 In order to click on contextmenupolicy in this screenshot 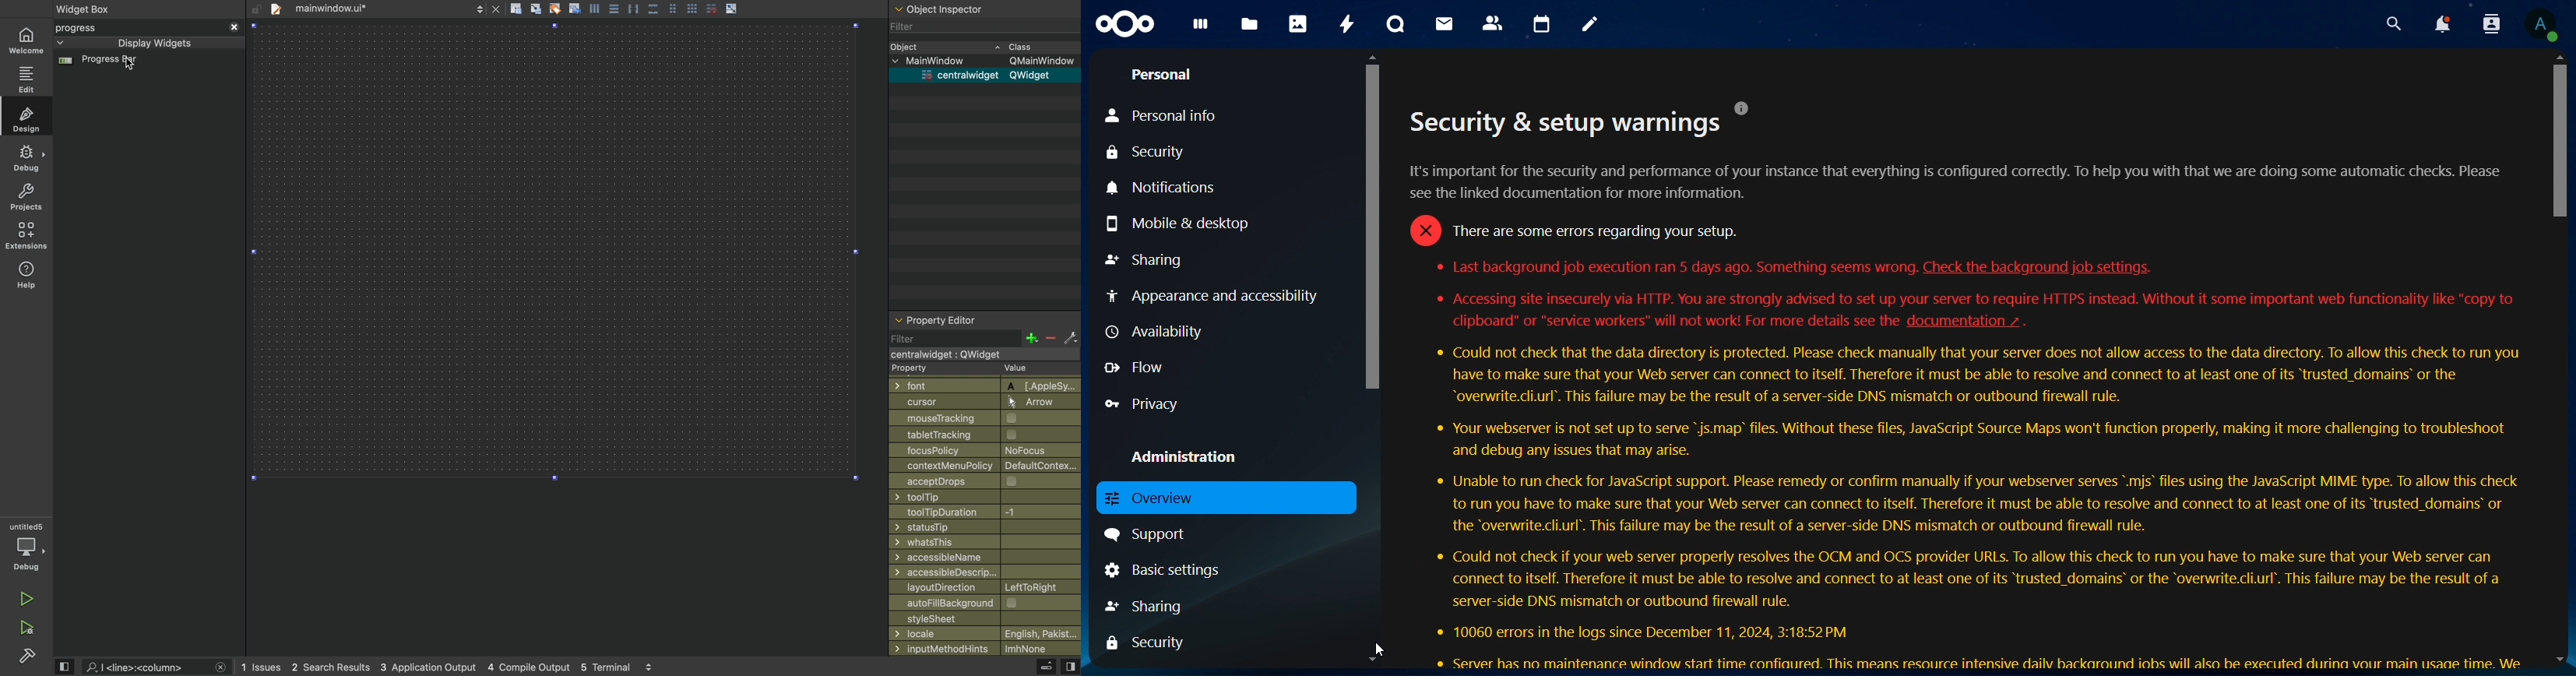, I will do `click(986, 465)`.